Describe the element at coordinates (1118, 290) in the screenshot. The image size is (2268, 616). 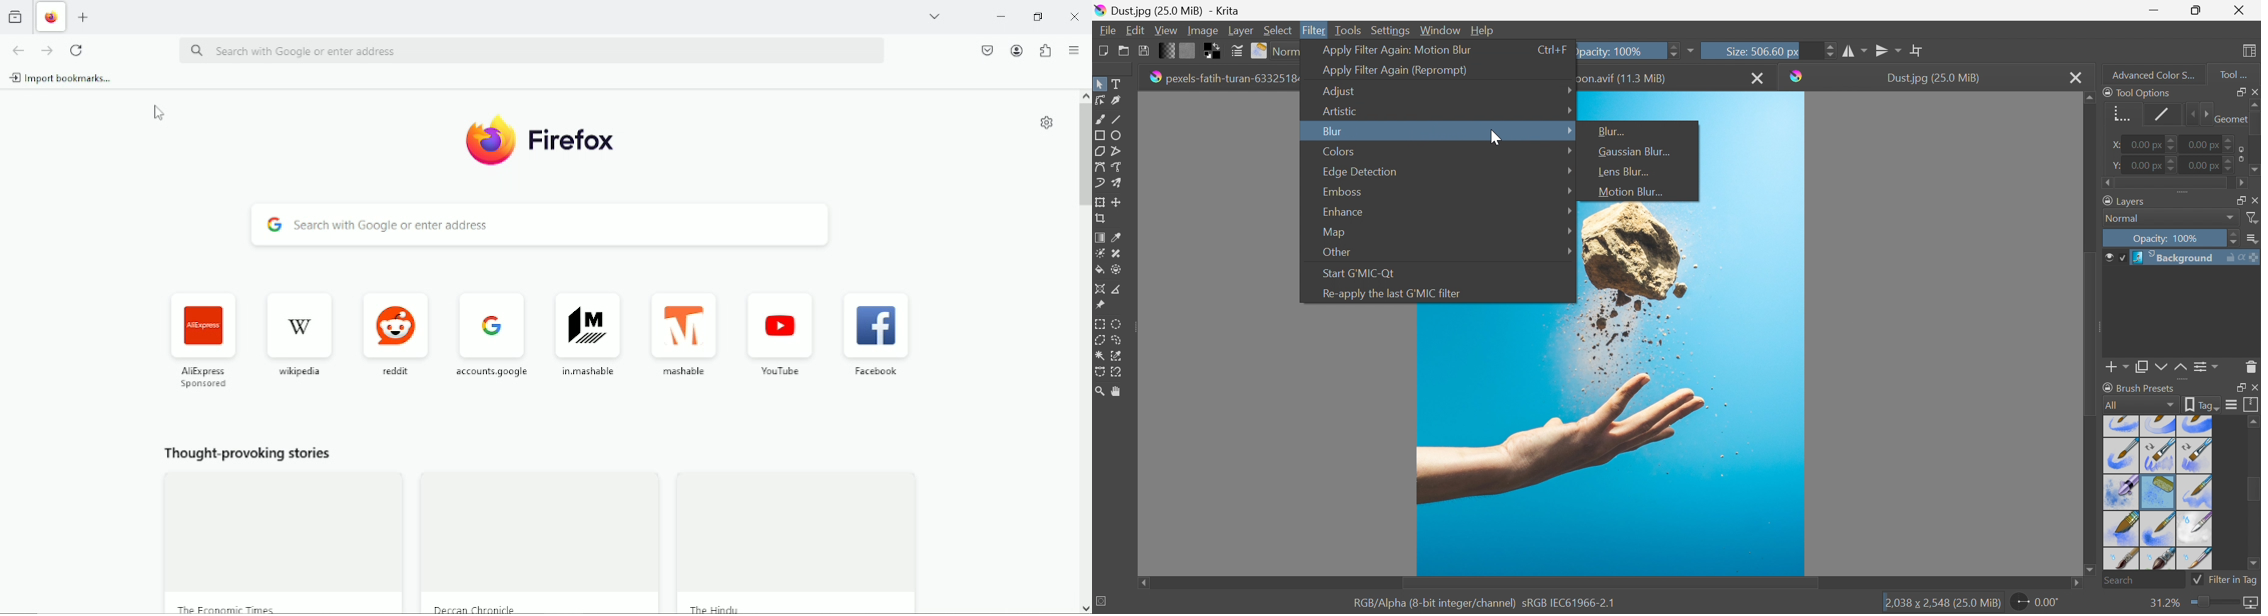
I see `Measure the distance between two points` at that location.